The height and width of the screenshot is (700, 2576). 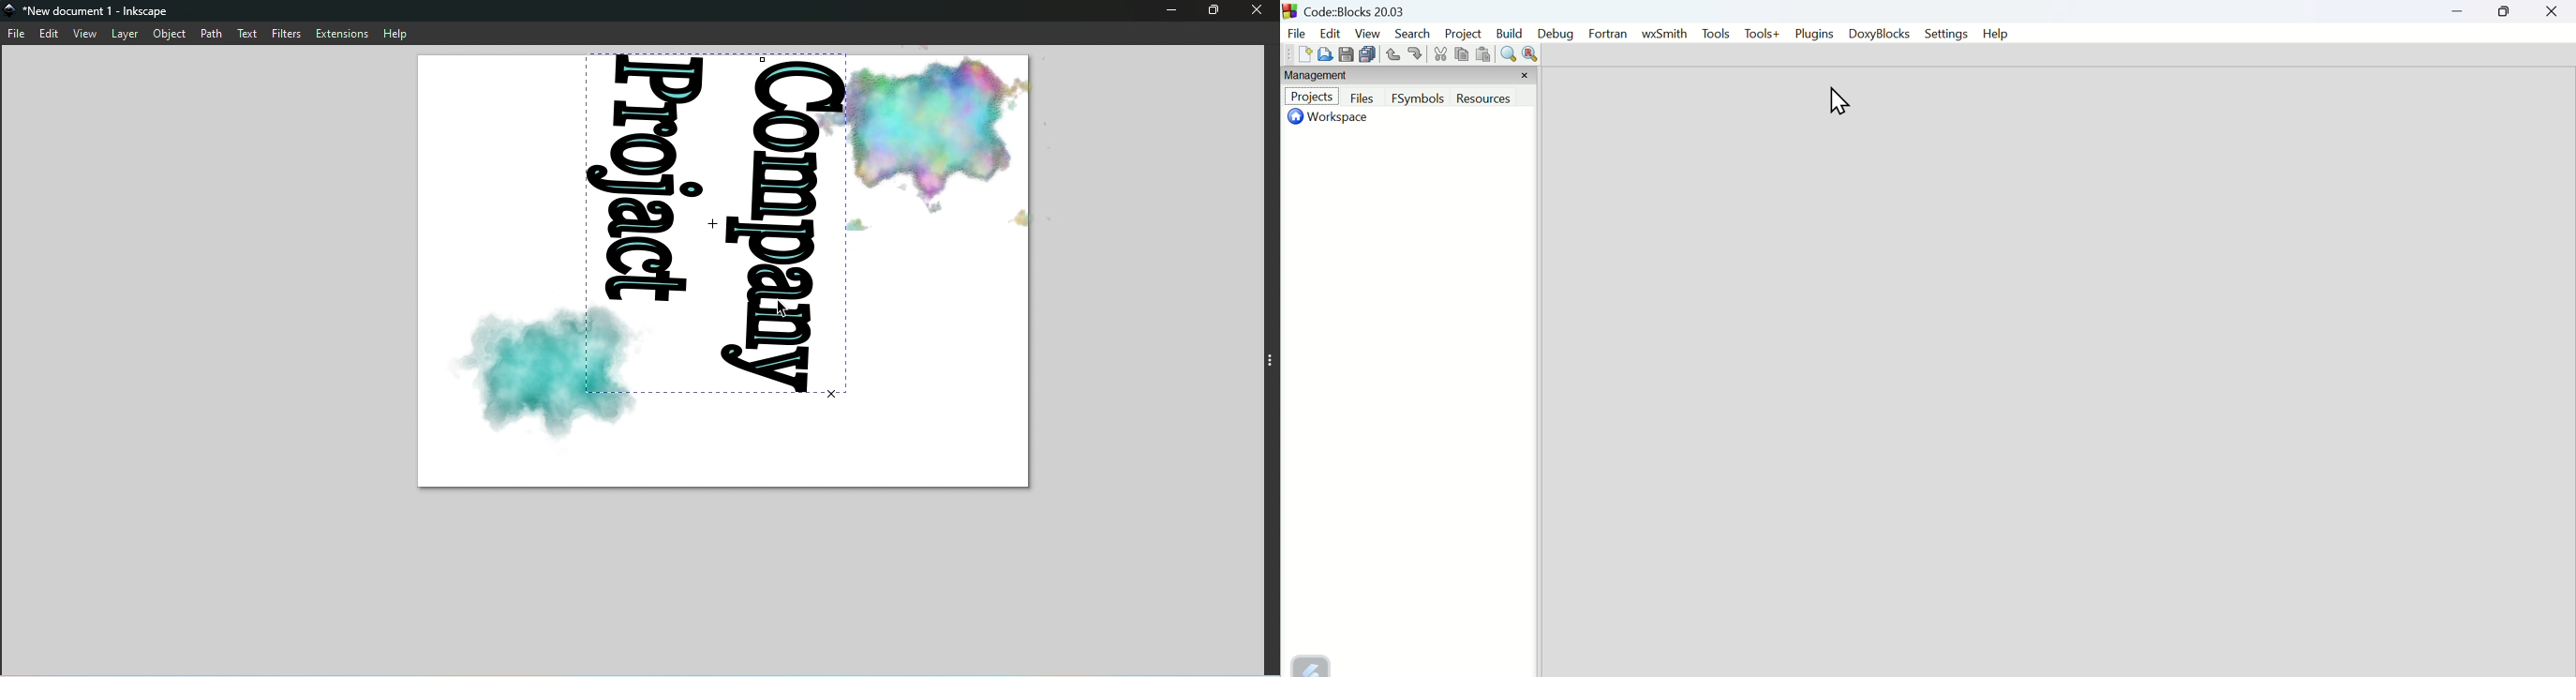 What do you see at coordinates (1815, 34) in the screenshot?
I see `Plugins` at bounding box center [1815, 34].